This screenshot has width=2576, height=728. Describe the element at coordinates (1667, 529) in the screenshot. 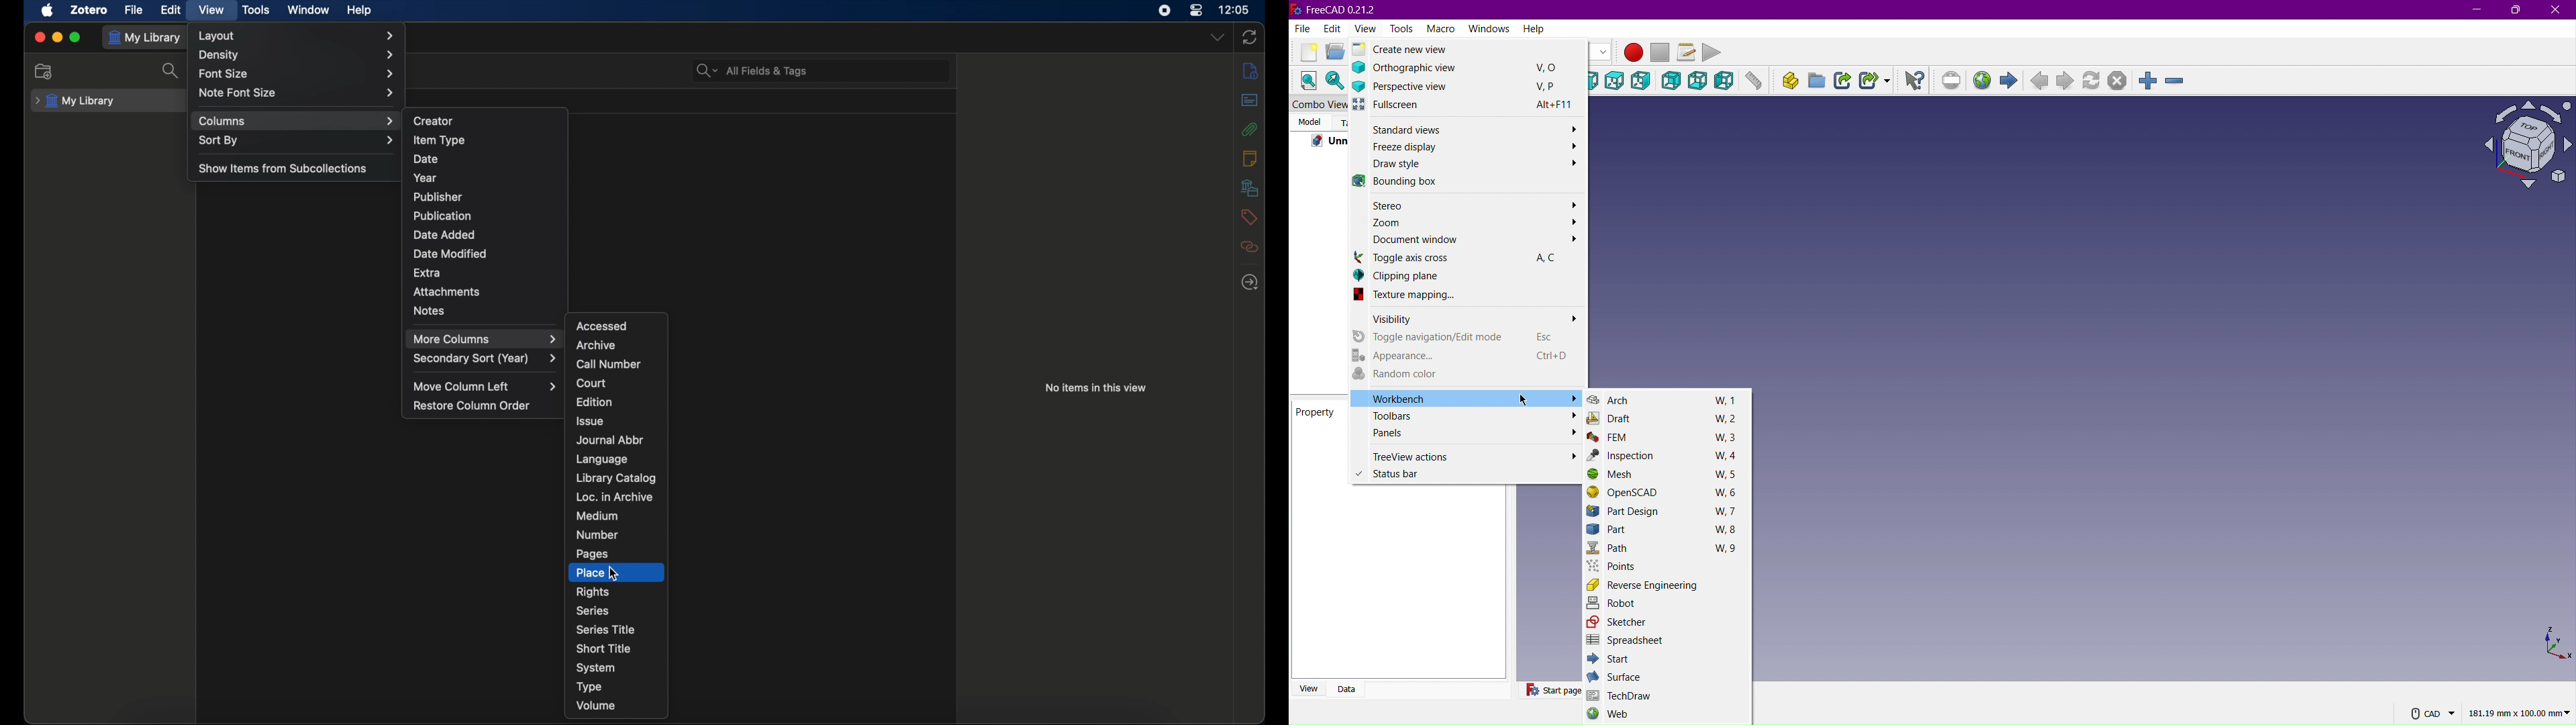

I see `Part W,8` at that location.